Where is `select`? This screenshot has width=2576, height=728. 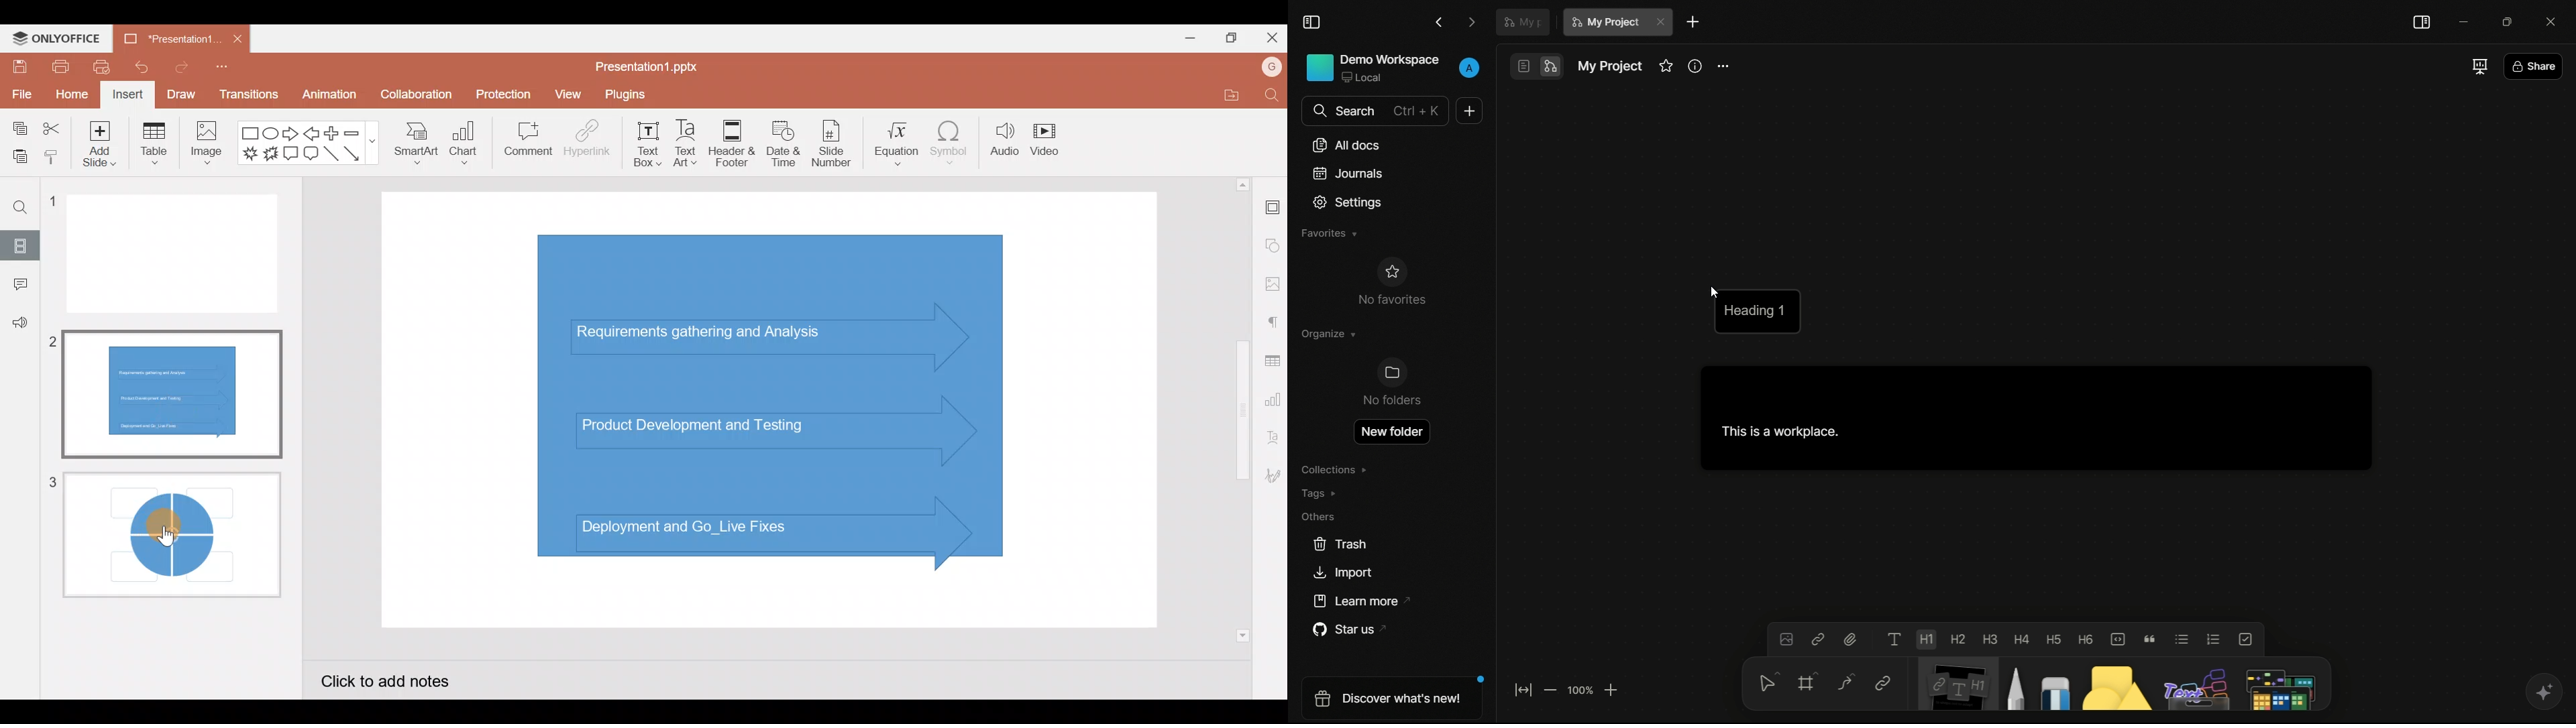
select is located at coordinates (1765, 686).